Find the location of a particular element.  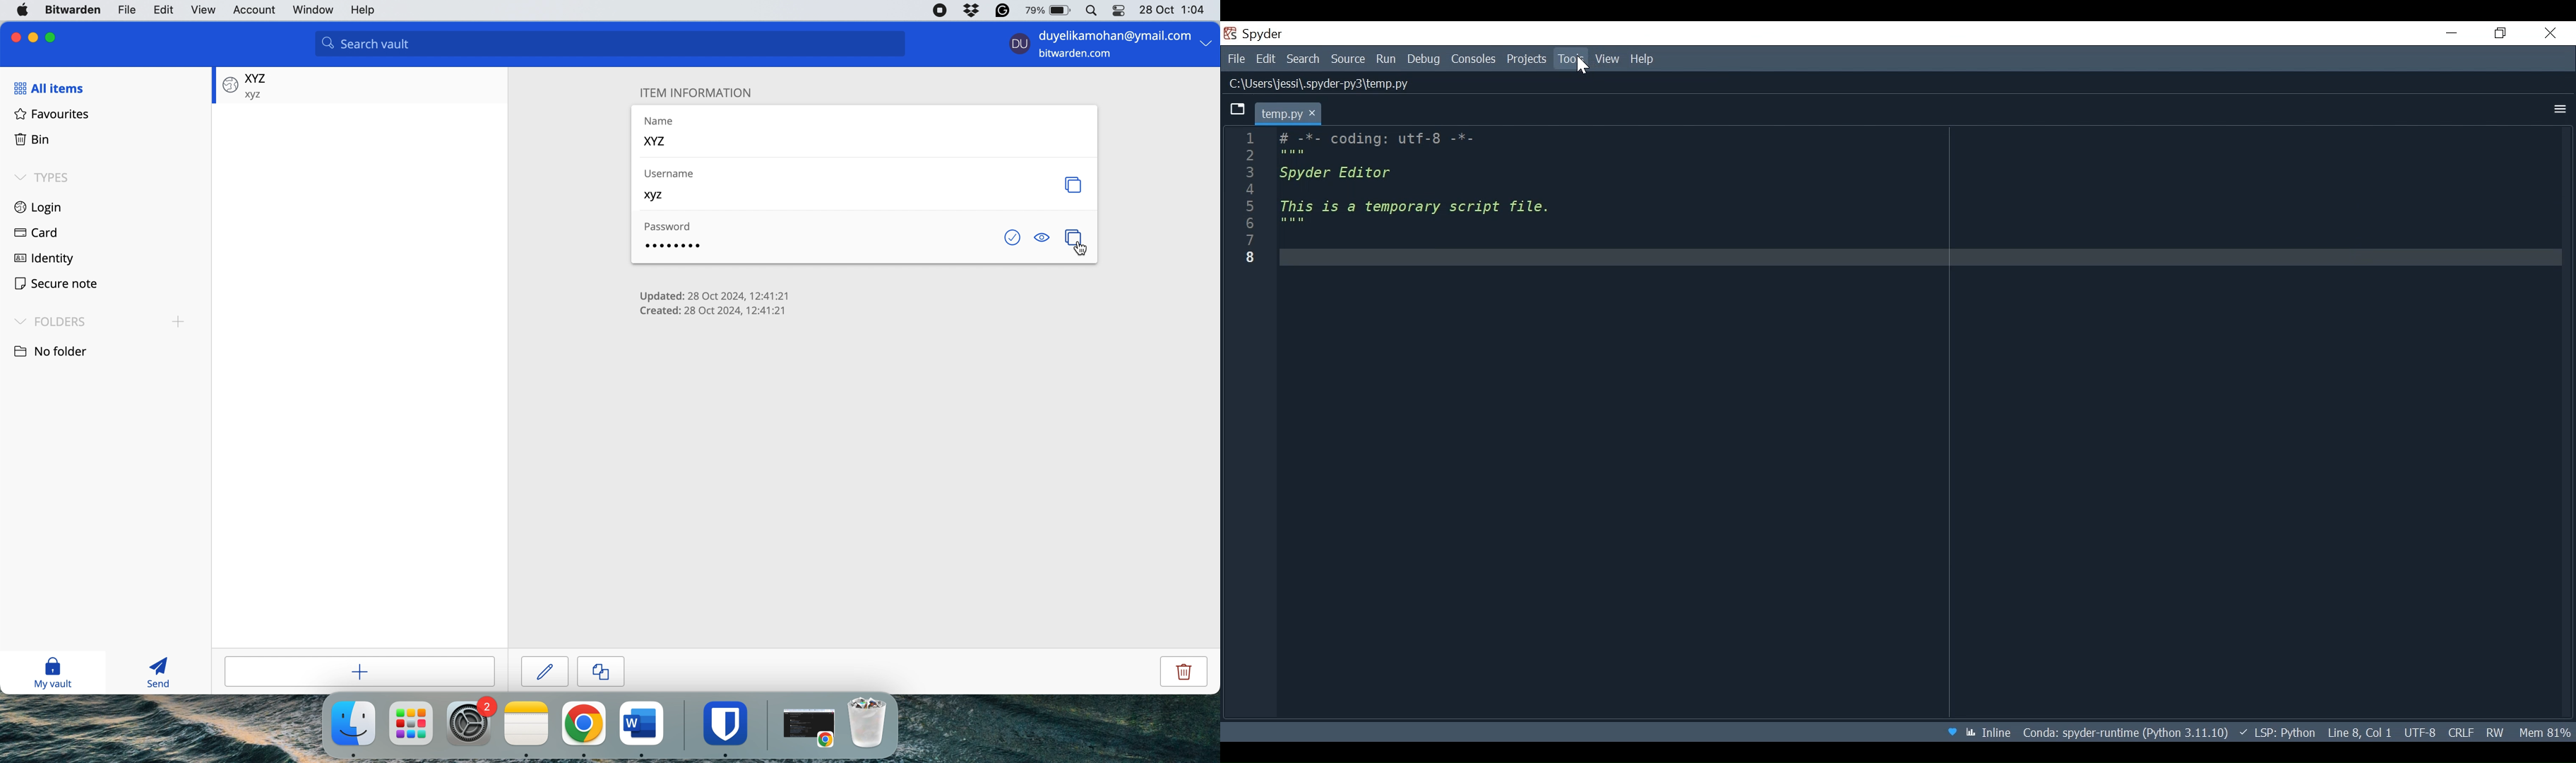

Toggle between inline and interactive Matplotlib plotting is located at coordinates (1991, 732).